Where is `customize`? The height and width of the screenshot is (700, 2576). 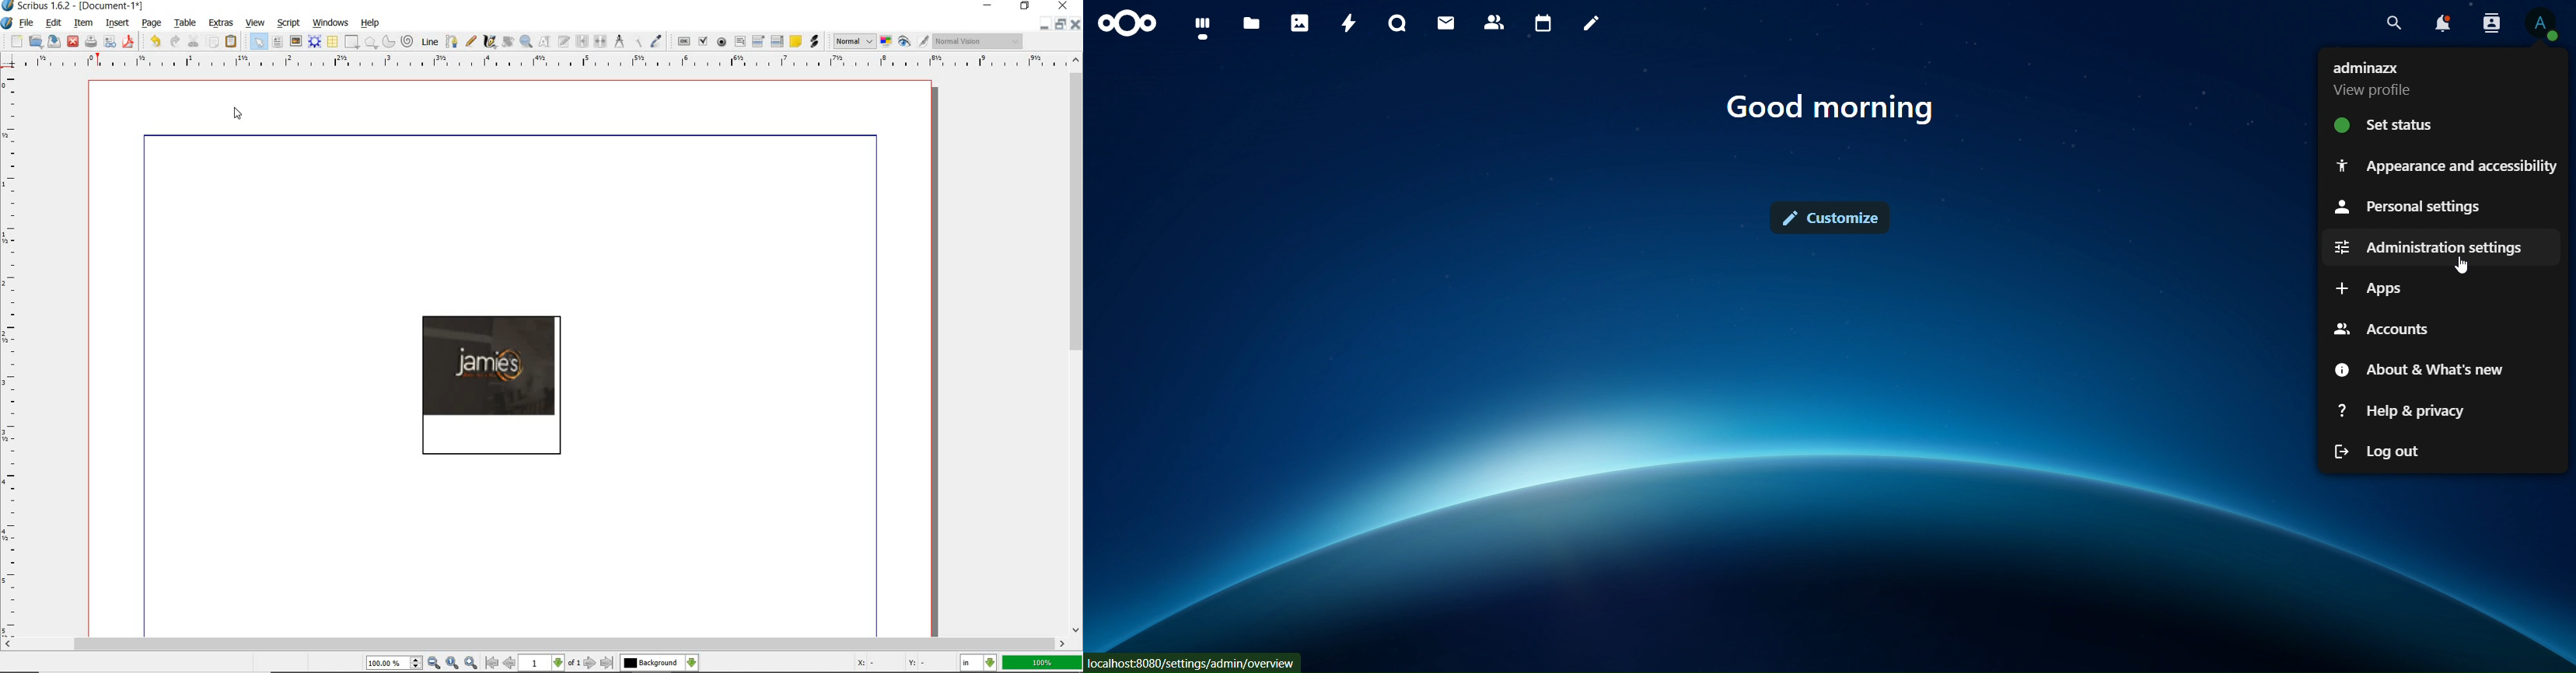 customize is located at coordinates (1833, 220).